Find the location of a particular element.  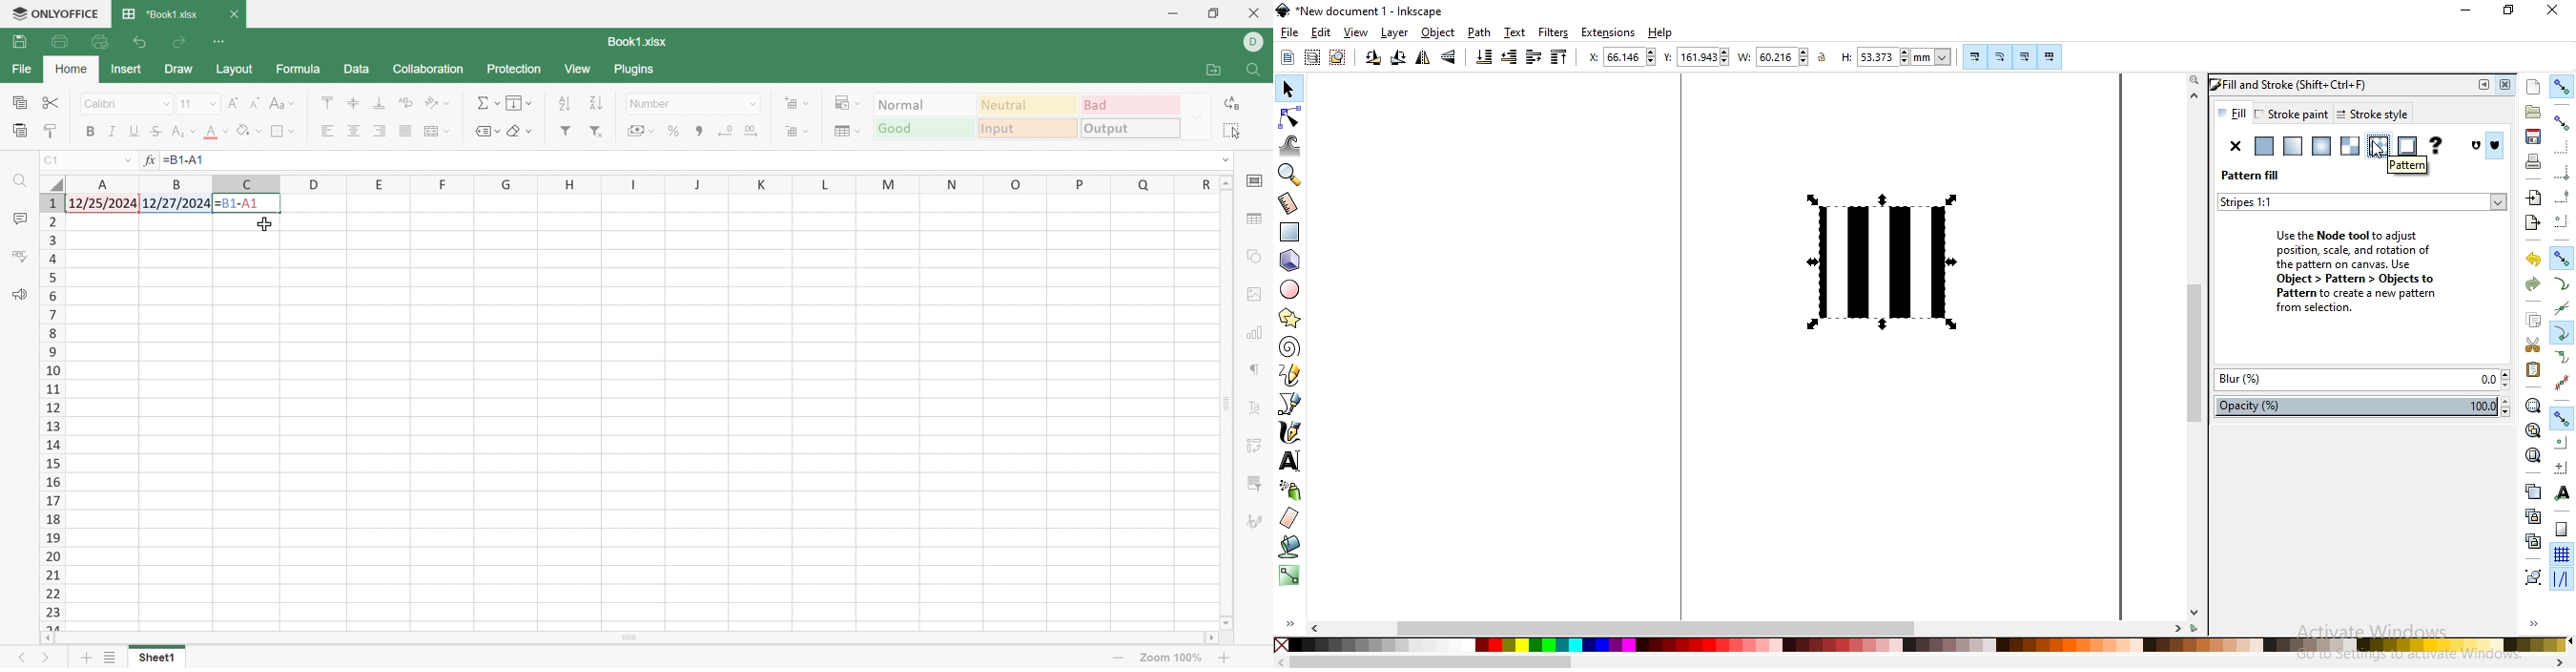

Percent style is located at coordinates (676, 131).